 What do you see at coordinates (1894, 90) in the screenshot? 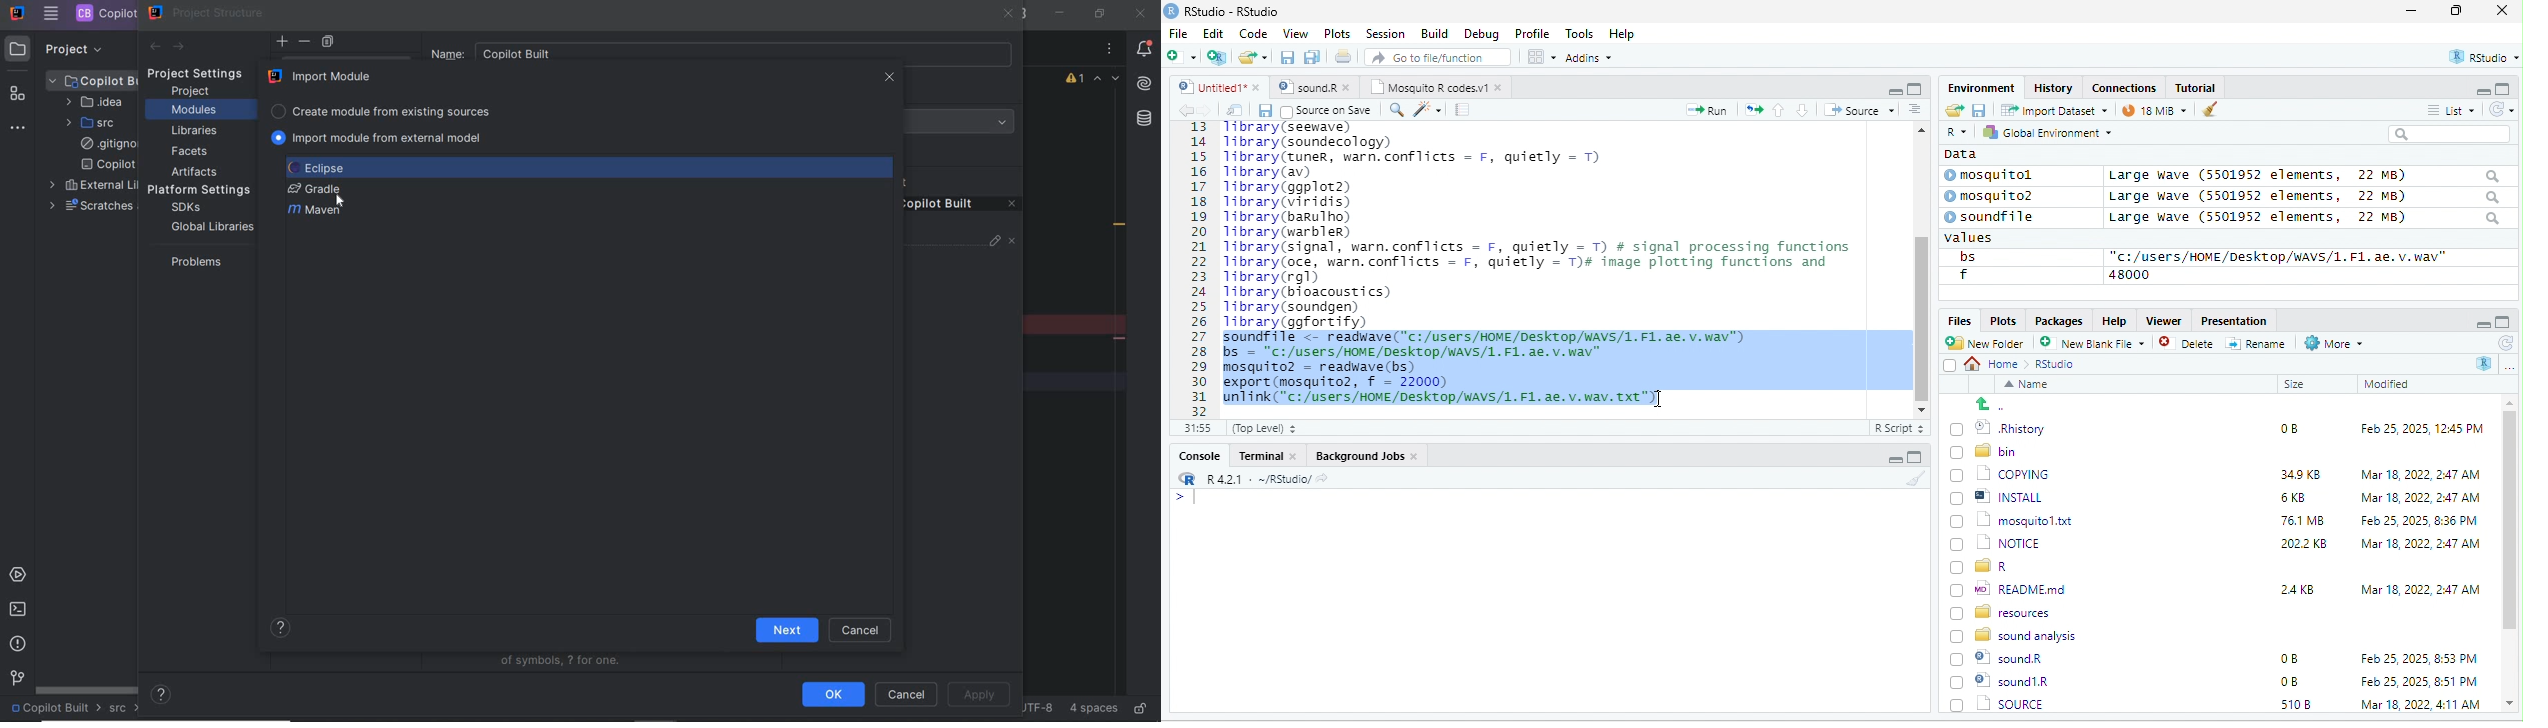
I see `minimize` at bounding box center [1894, 90].